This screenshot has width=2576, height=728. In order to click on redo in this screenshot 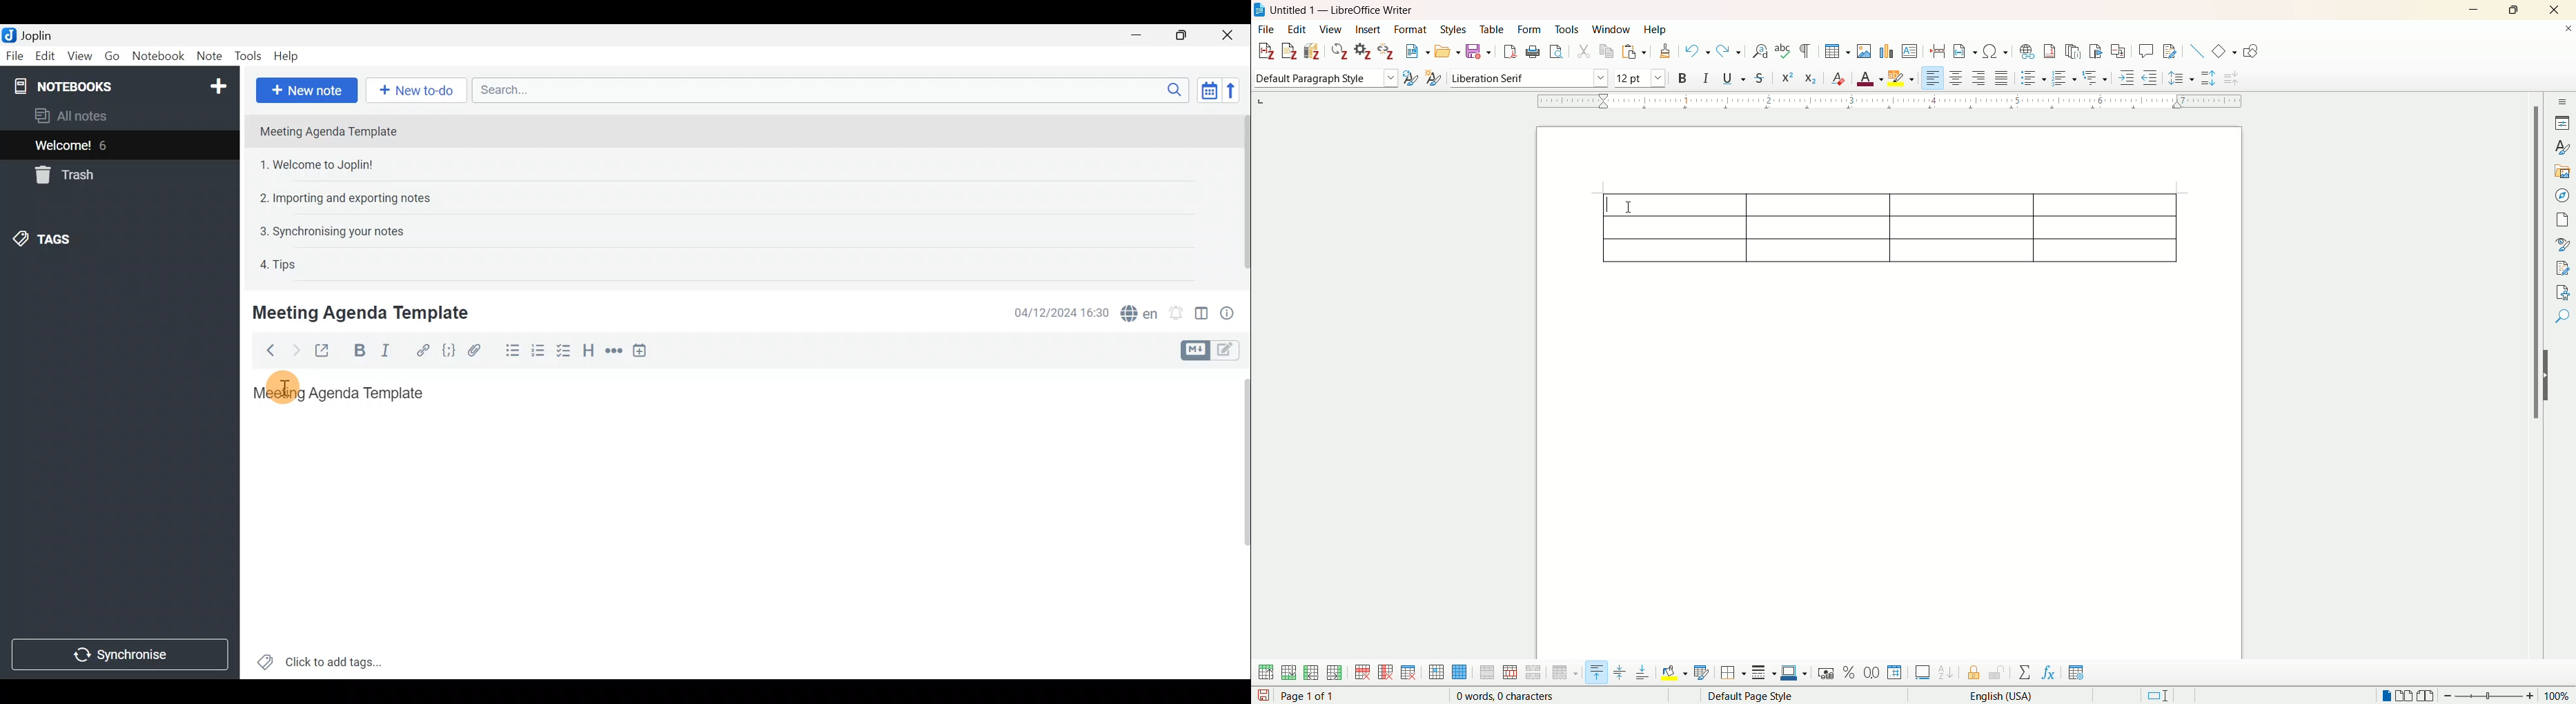, I will do `click(1728, 51)`.